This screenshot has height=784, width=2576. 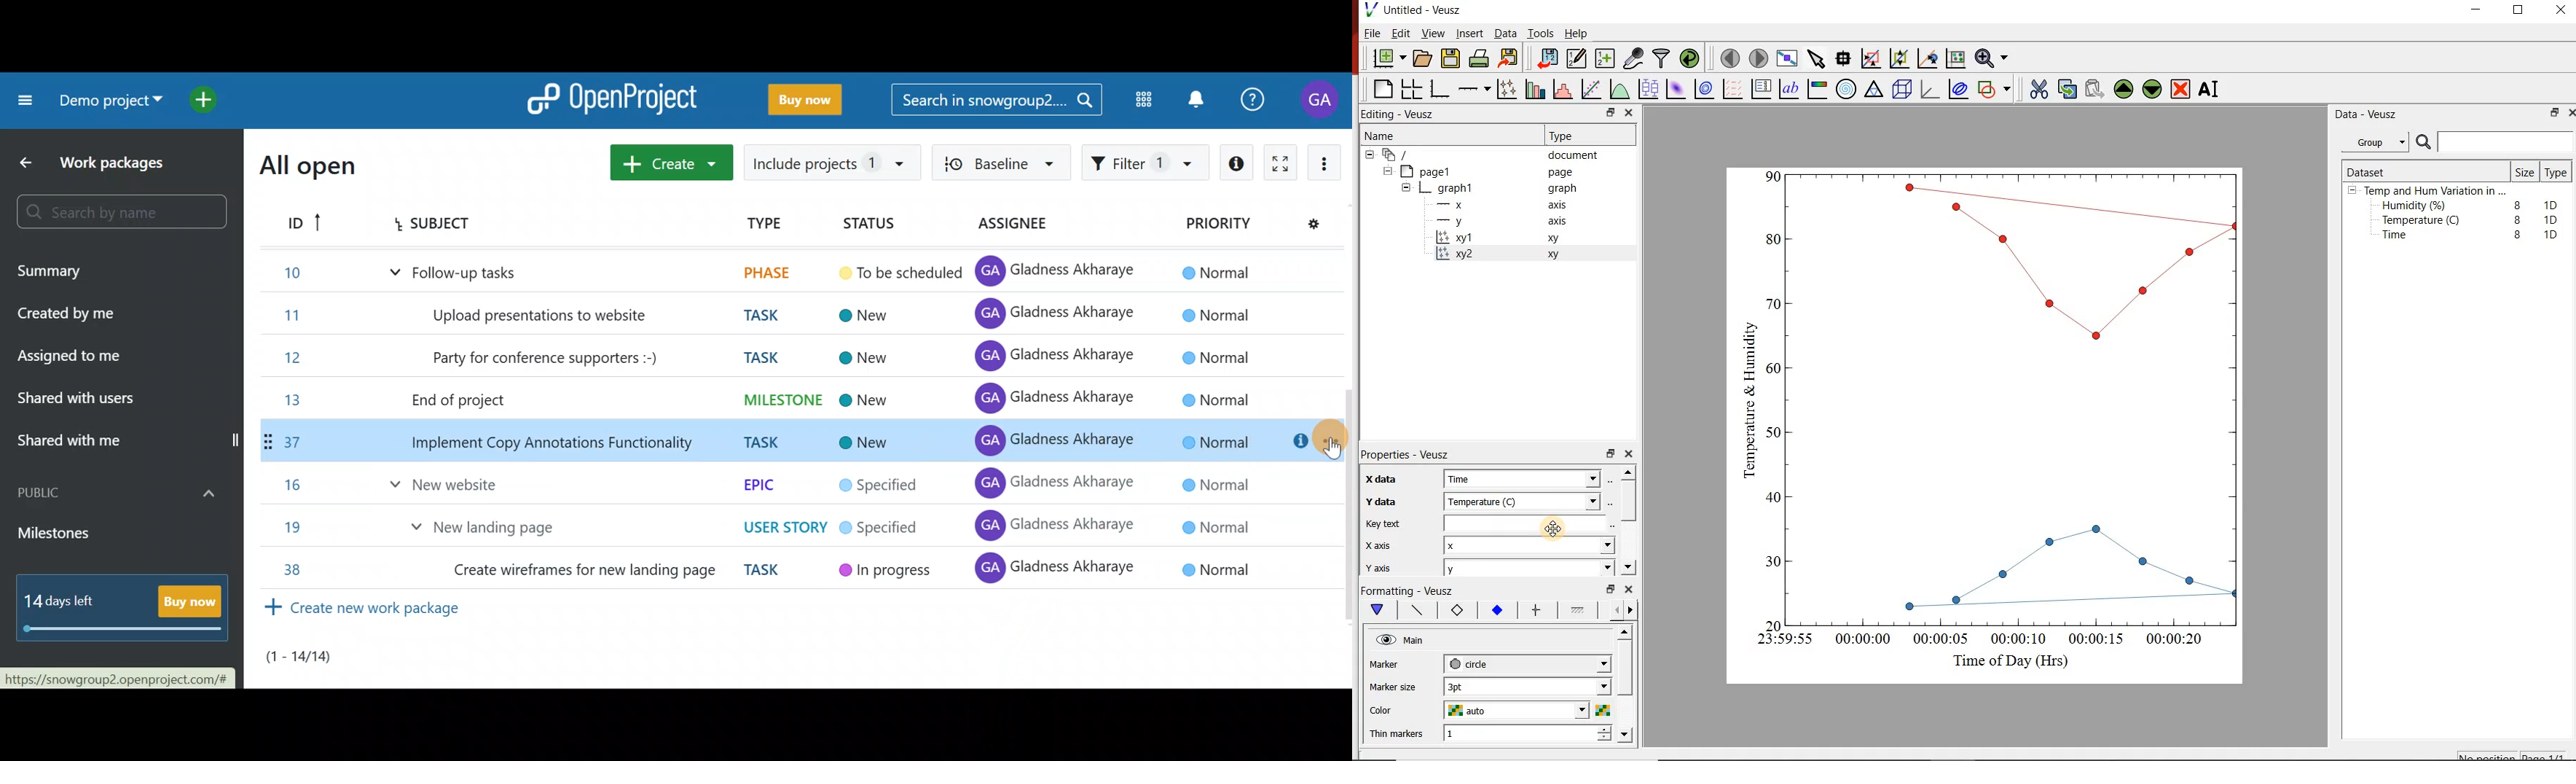 I want to click on Specified, so click(x=882, y=526).